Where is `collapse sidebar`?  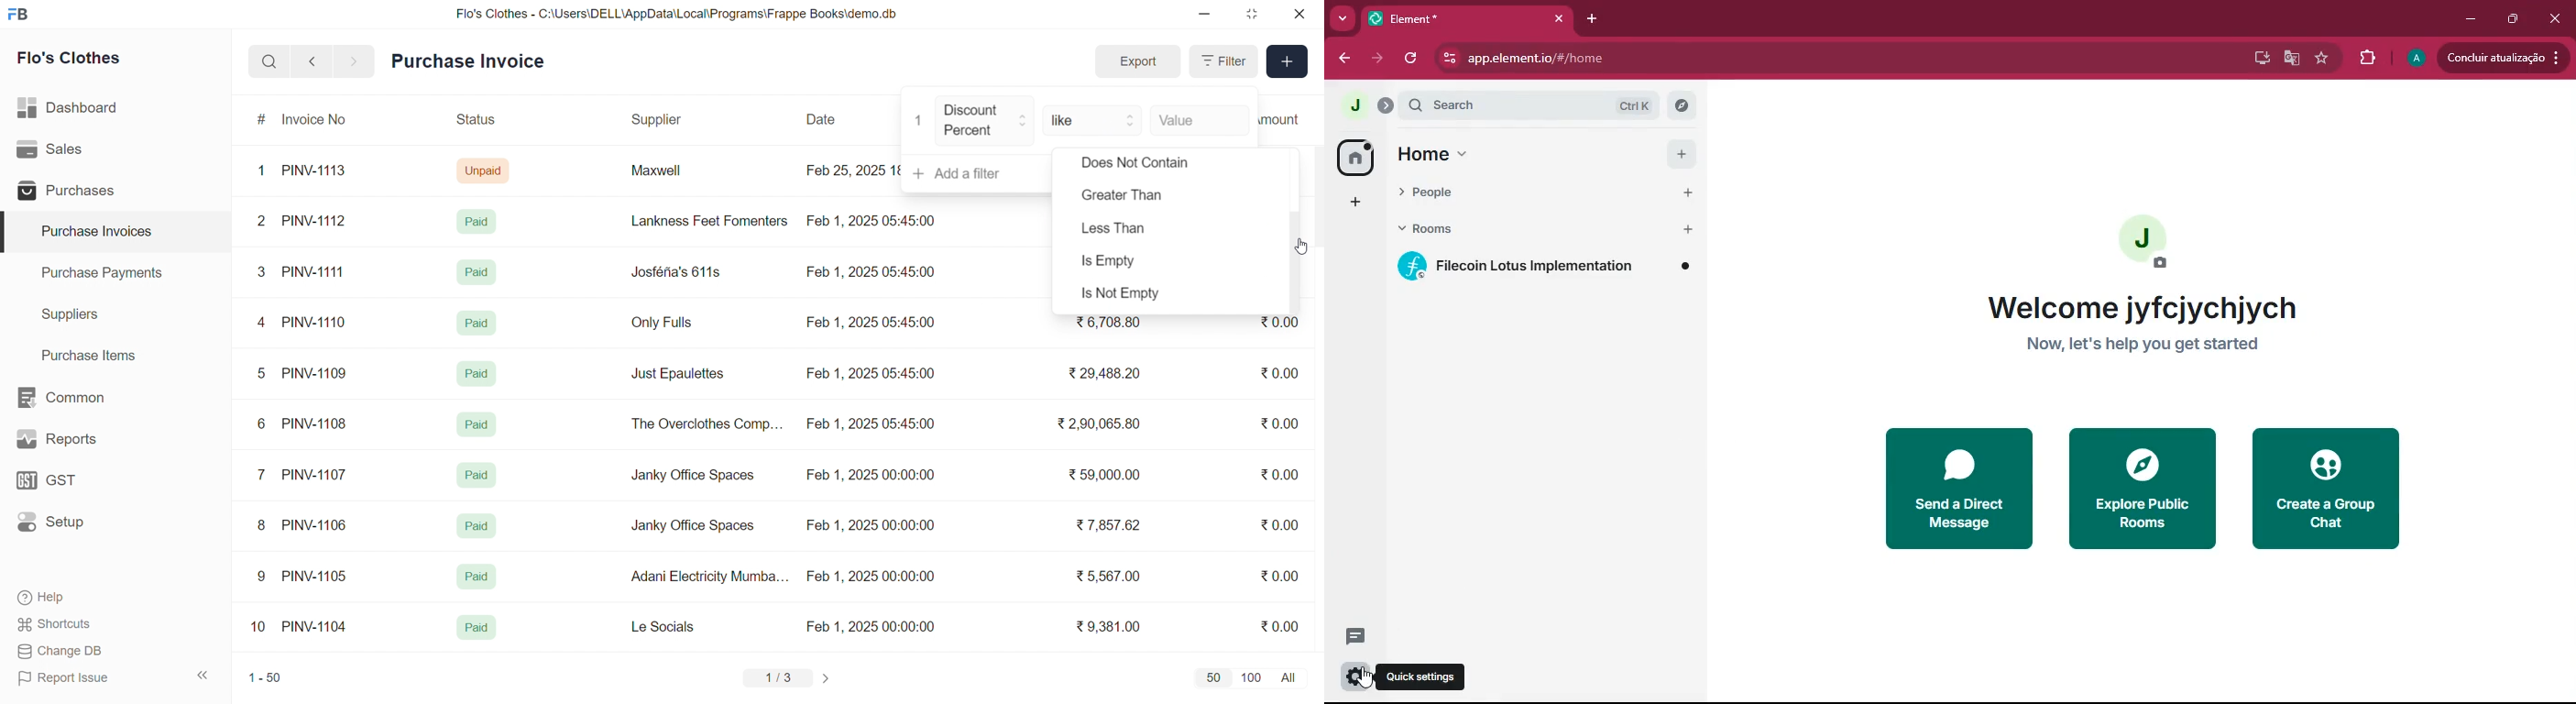 collapse sidebar is located at coordinates (204, 676).